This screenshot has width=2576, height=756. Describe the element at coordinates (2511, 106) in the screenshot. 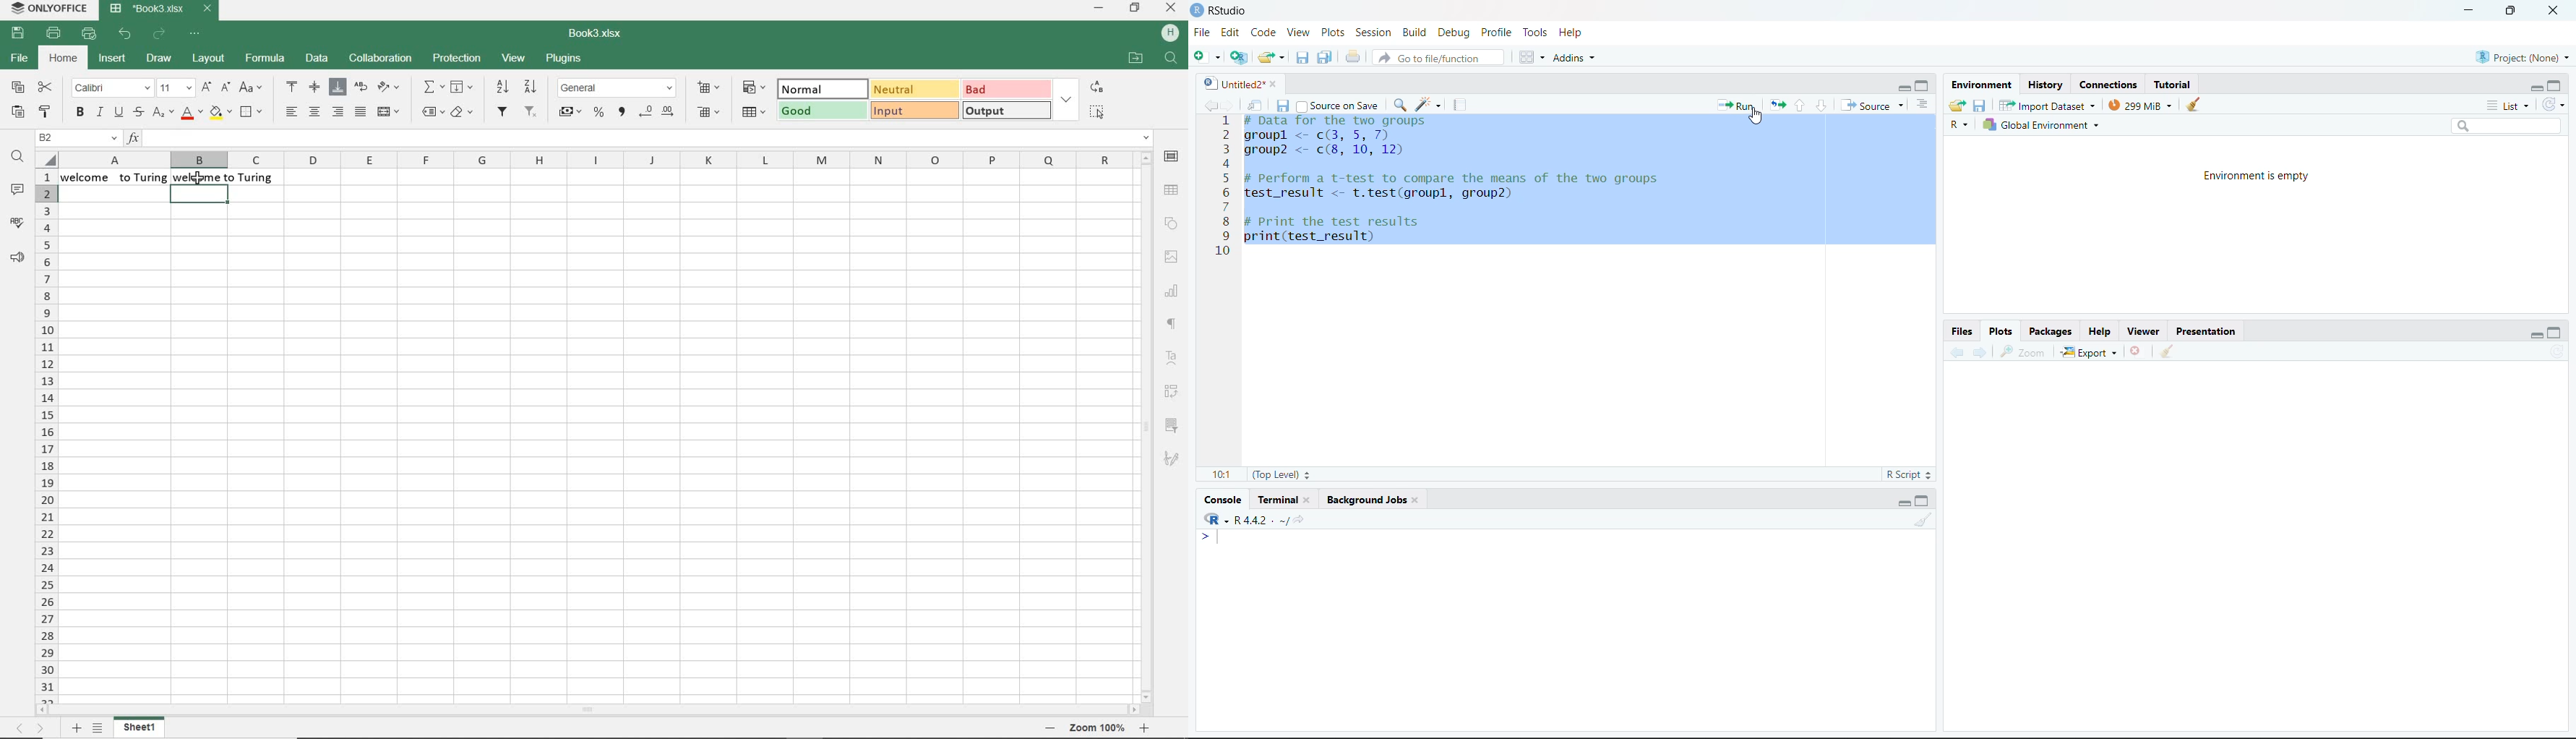

I see `list` at that location.